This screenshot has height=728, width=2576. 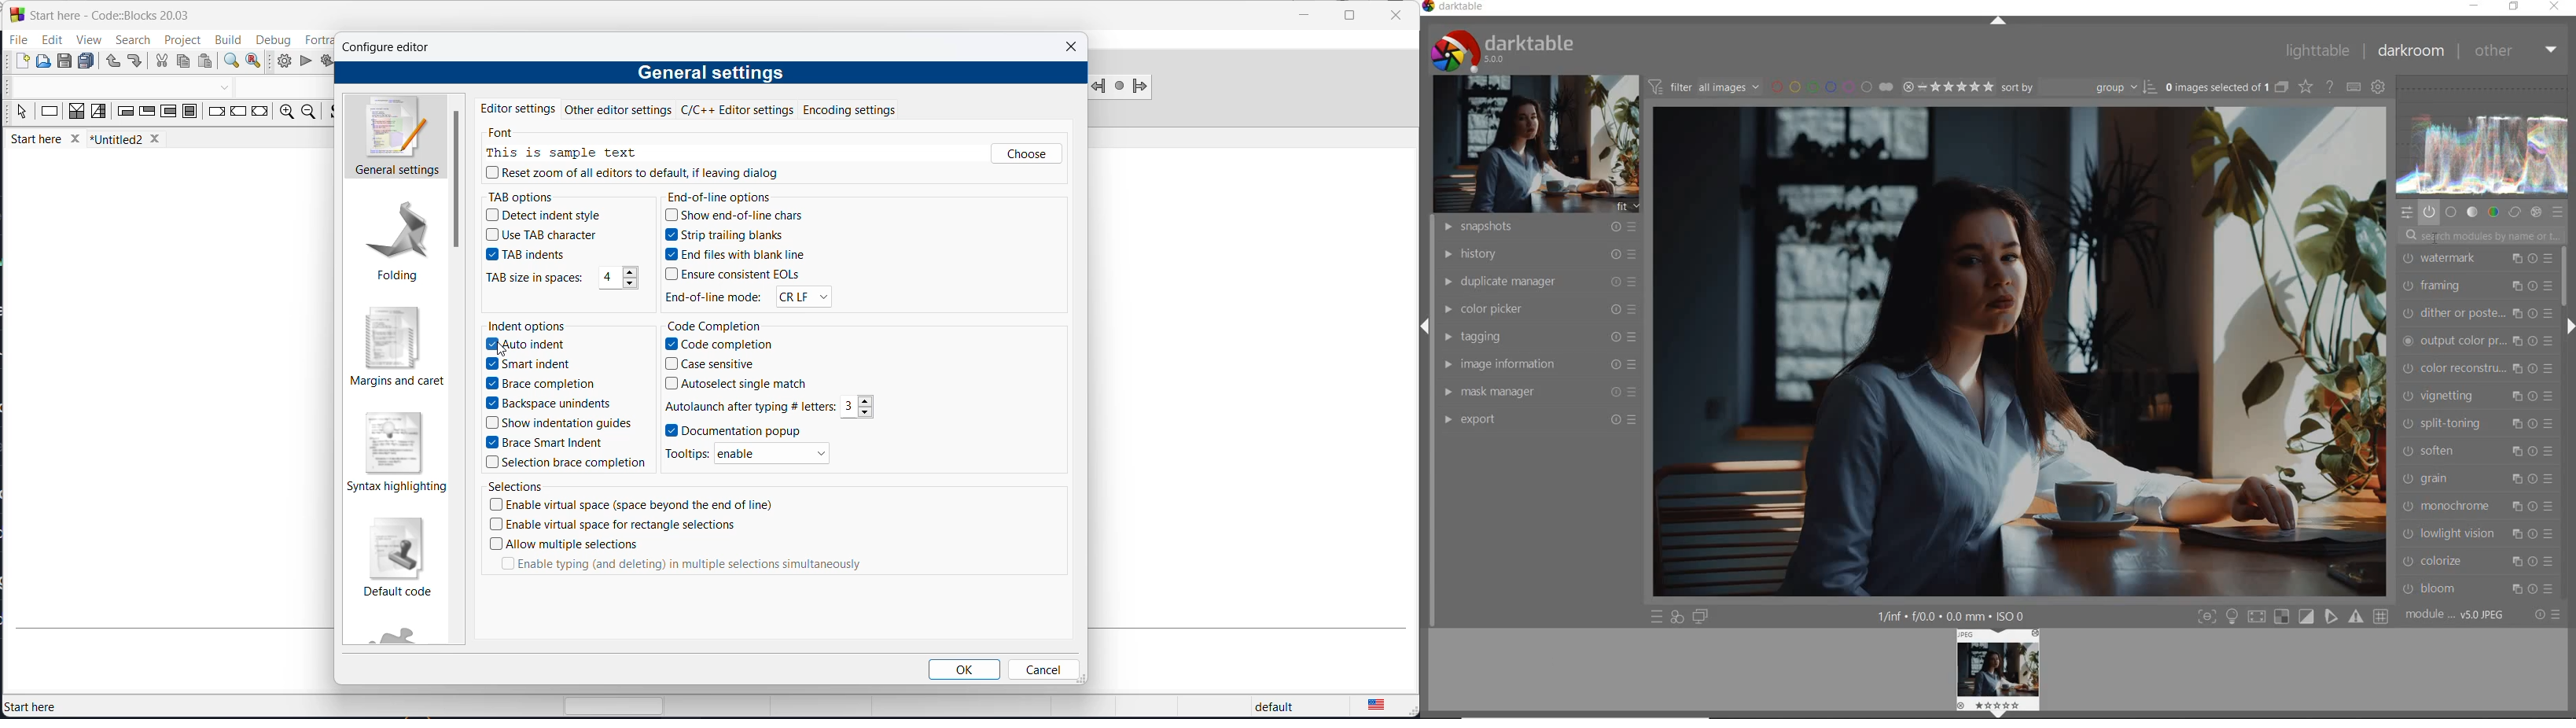 What do you see at coordinates (1459, 8) in the screenshot?
I see `darktable` at bounding box center [1459, 8].